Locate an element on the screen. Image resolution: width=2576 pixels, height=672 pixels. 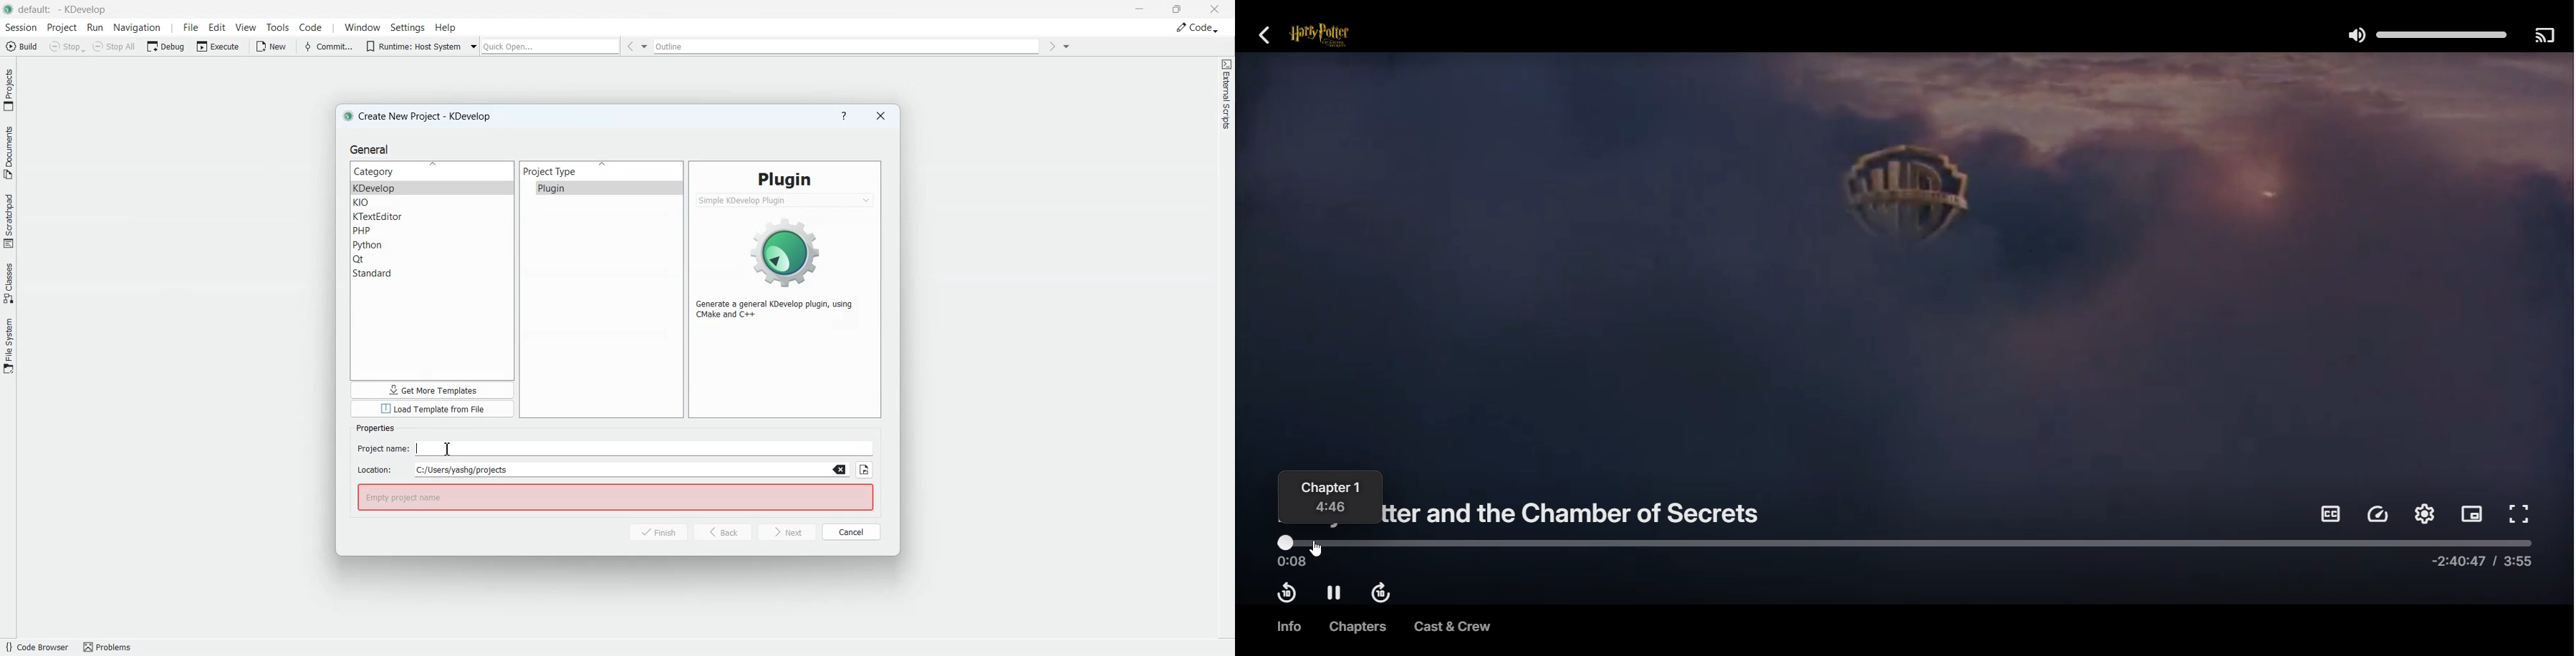
Pause/Play is located at coordinates (1335, 593).